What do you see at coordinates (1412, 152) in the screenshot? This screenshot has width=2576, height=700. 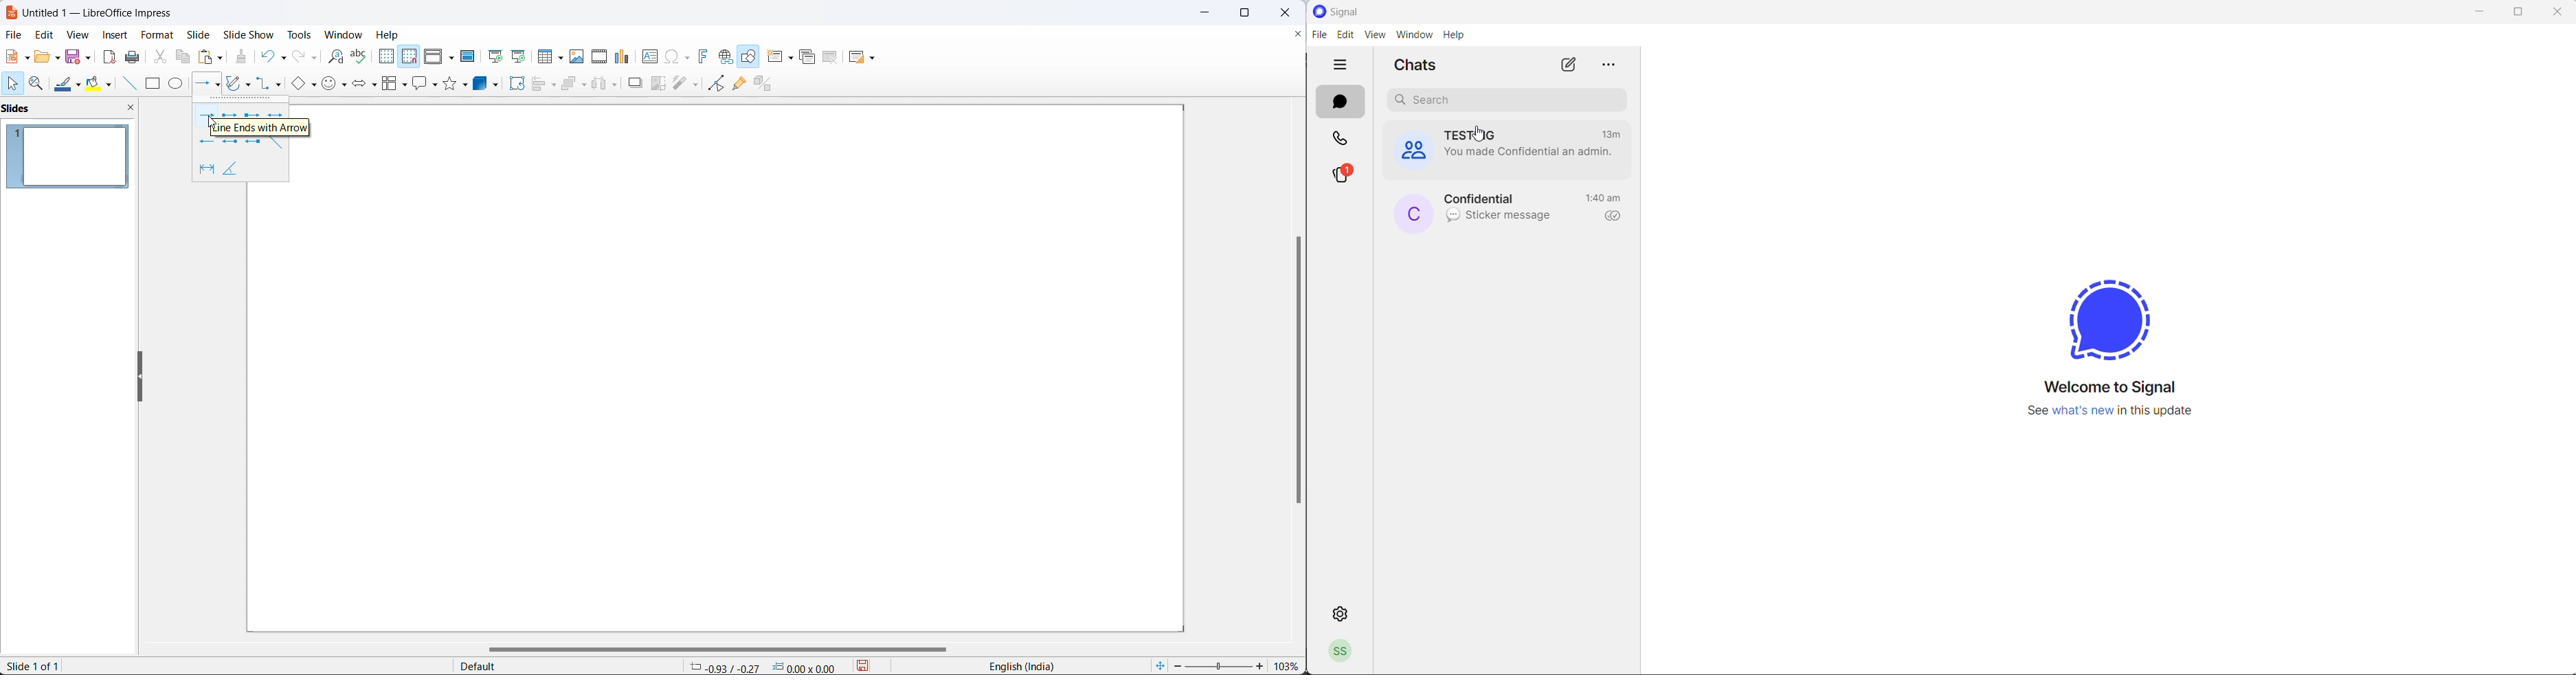 I see `group cover photo` at bounding box center [1412, 152].